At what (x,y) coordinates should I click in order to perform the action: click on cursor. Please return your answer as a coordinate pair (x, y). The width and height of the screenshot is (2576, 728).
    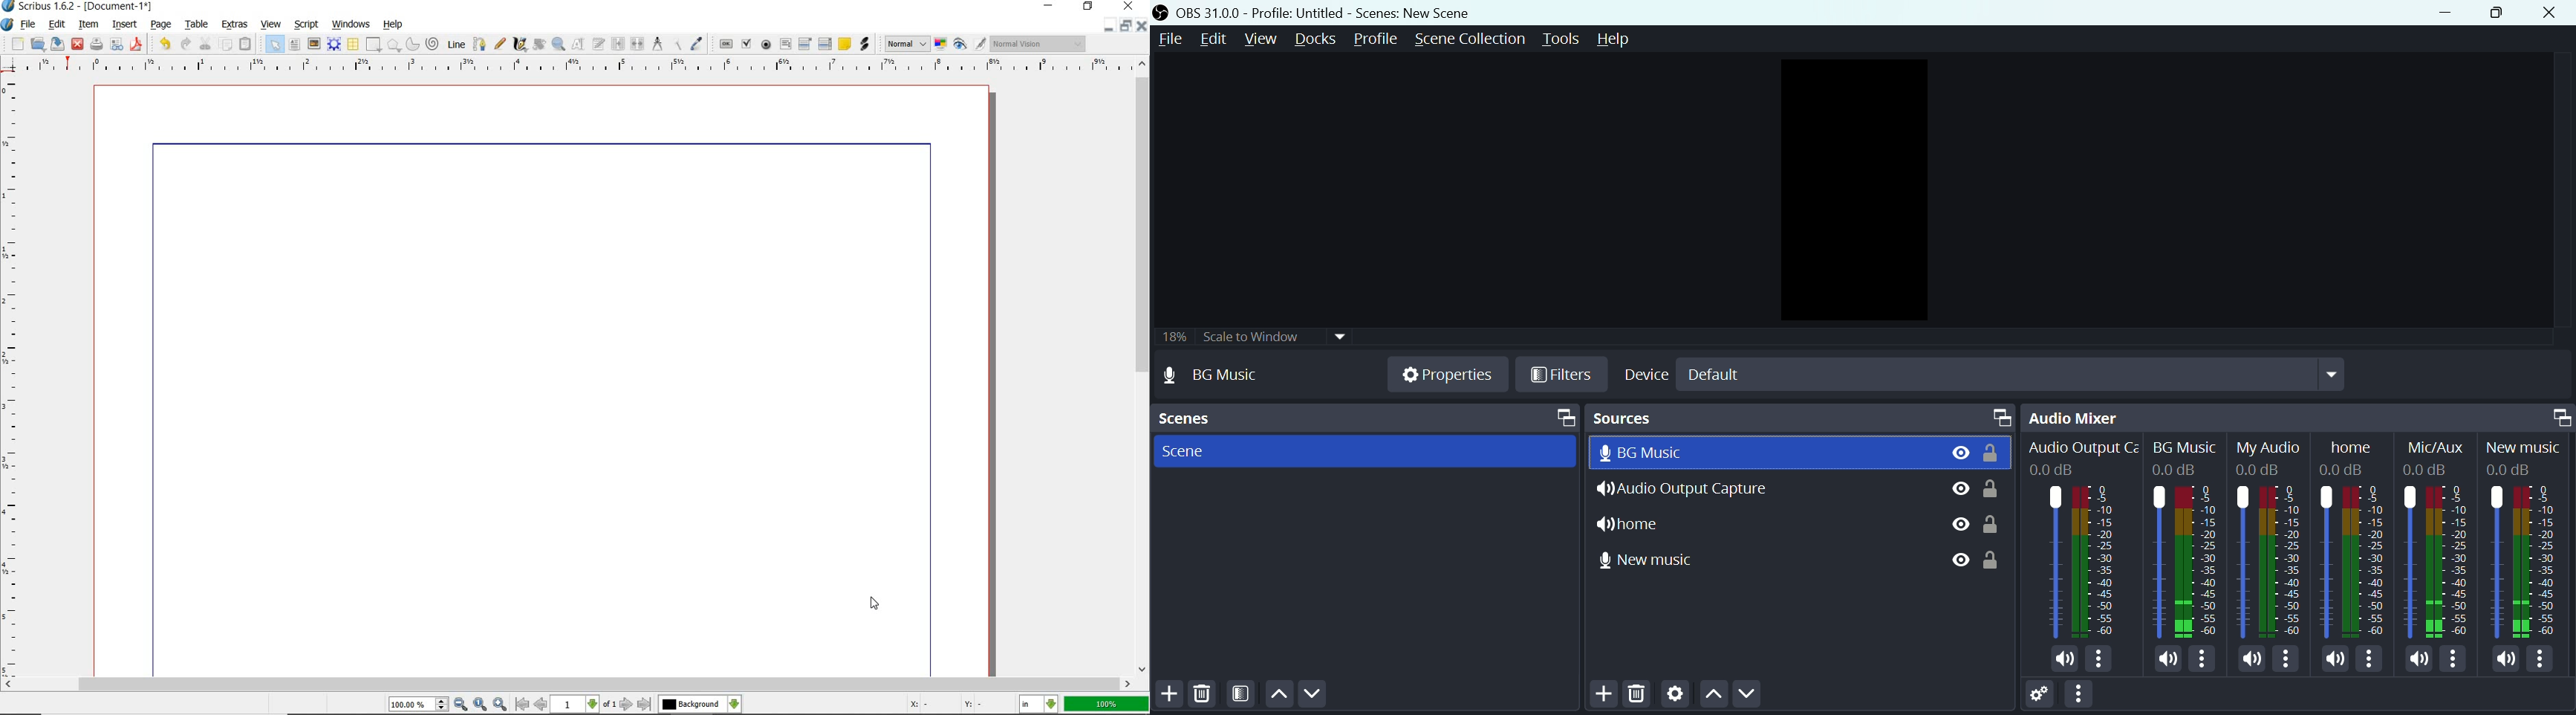
    Looking at the image, I should click on (873, 605).